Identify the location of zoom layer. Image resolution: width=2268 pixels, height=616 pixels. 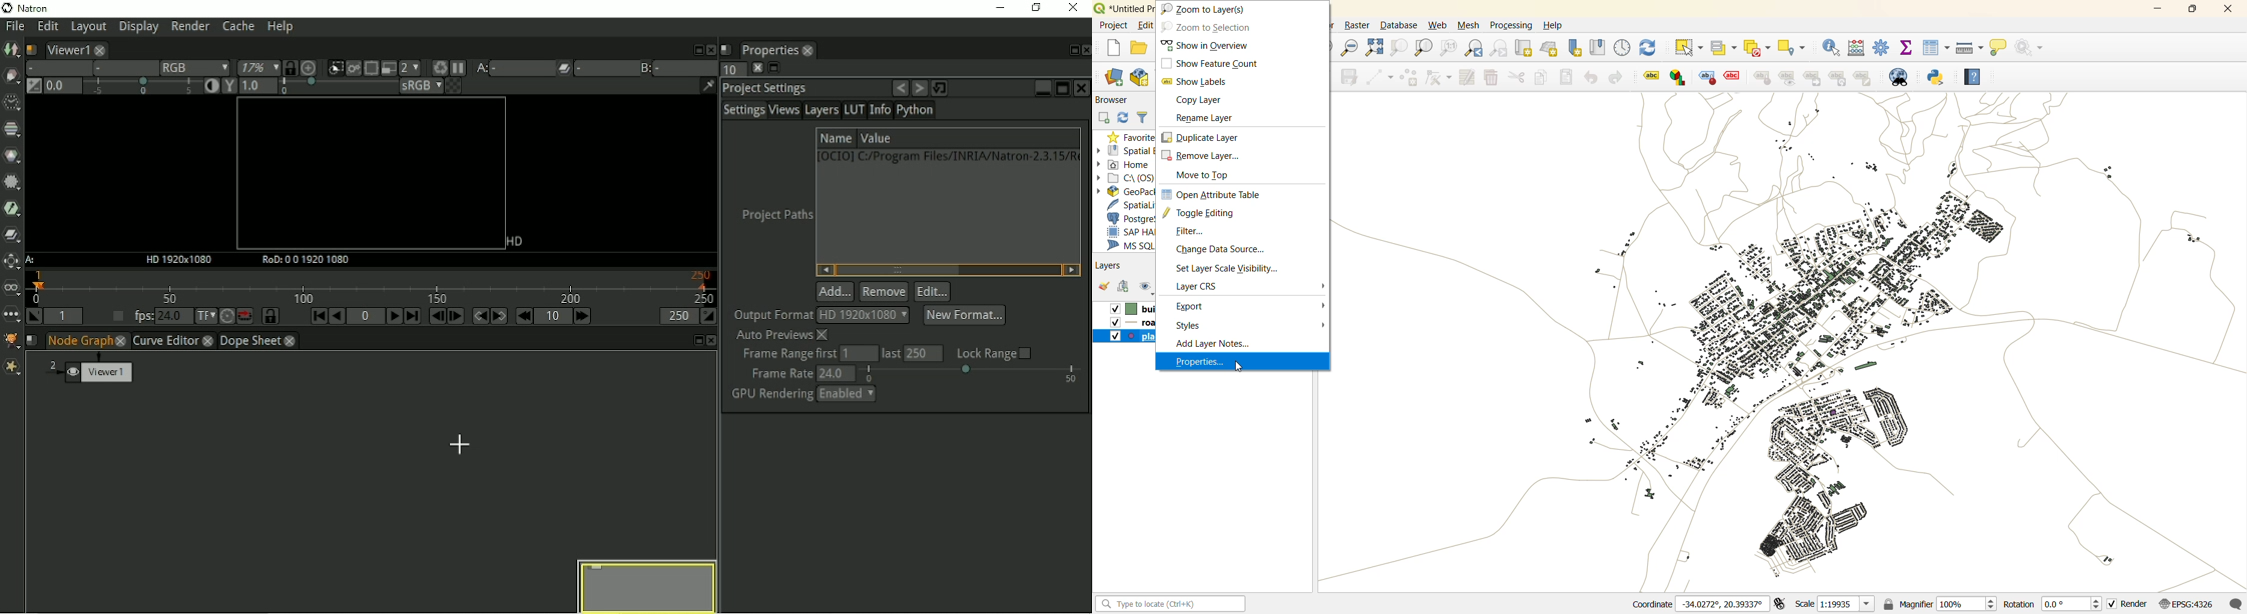
(1424, 48).